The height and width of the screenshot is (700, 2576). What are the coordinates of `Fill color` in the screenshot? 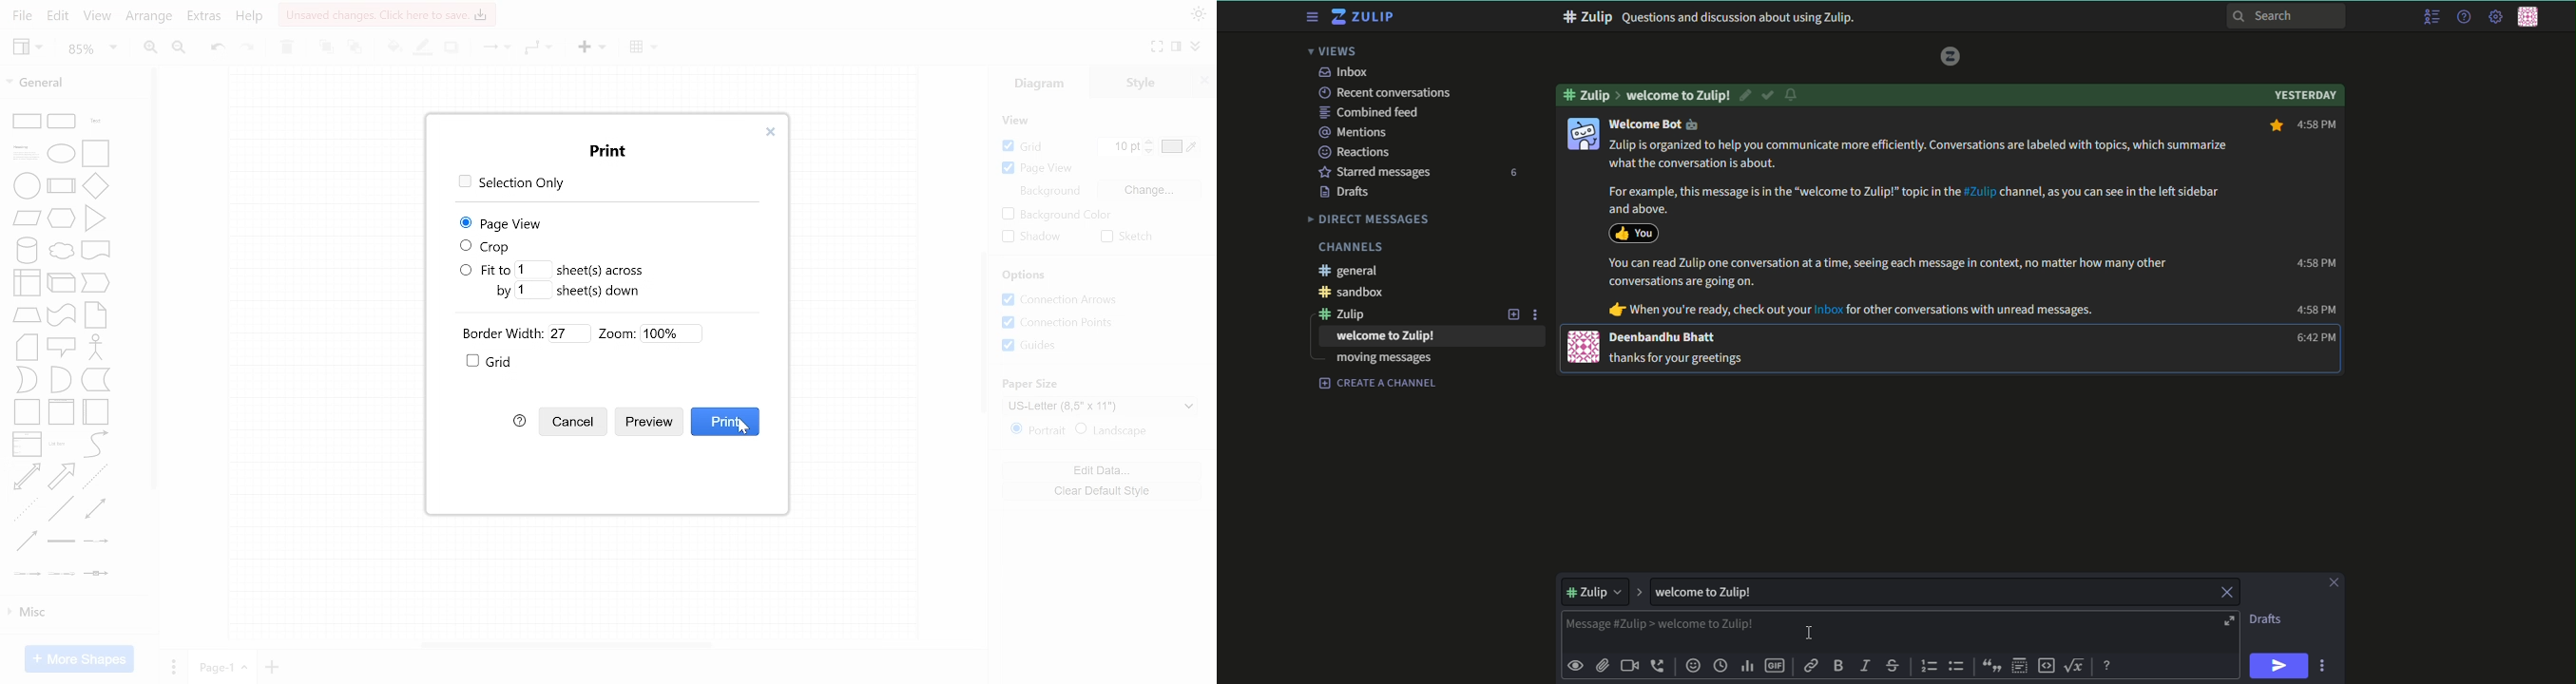 It's located at (392, 47).